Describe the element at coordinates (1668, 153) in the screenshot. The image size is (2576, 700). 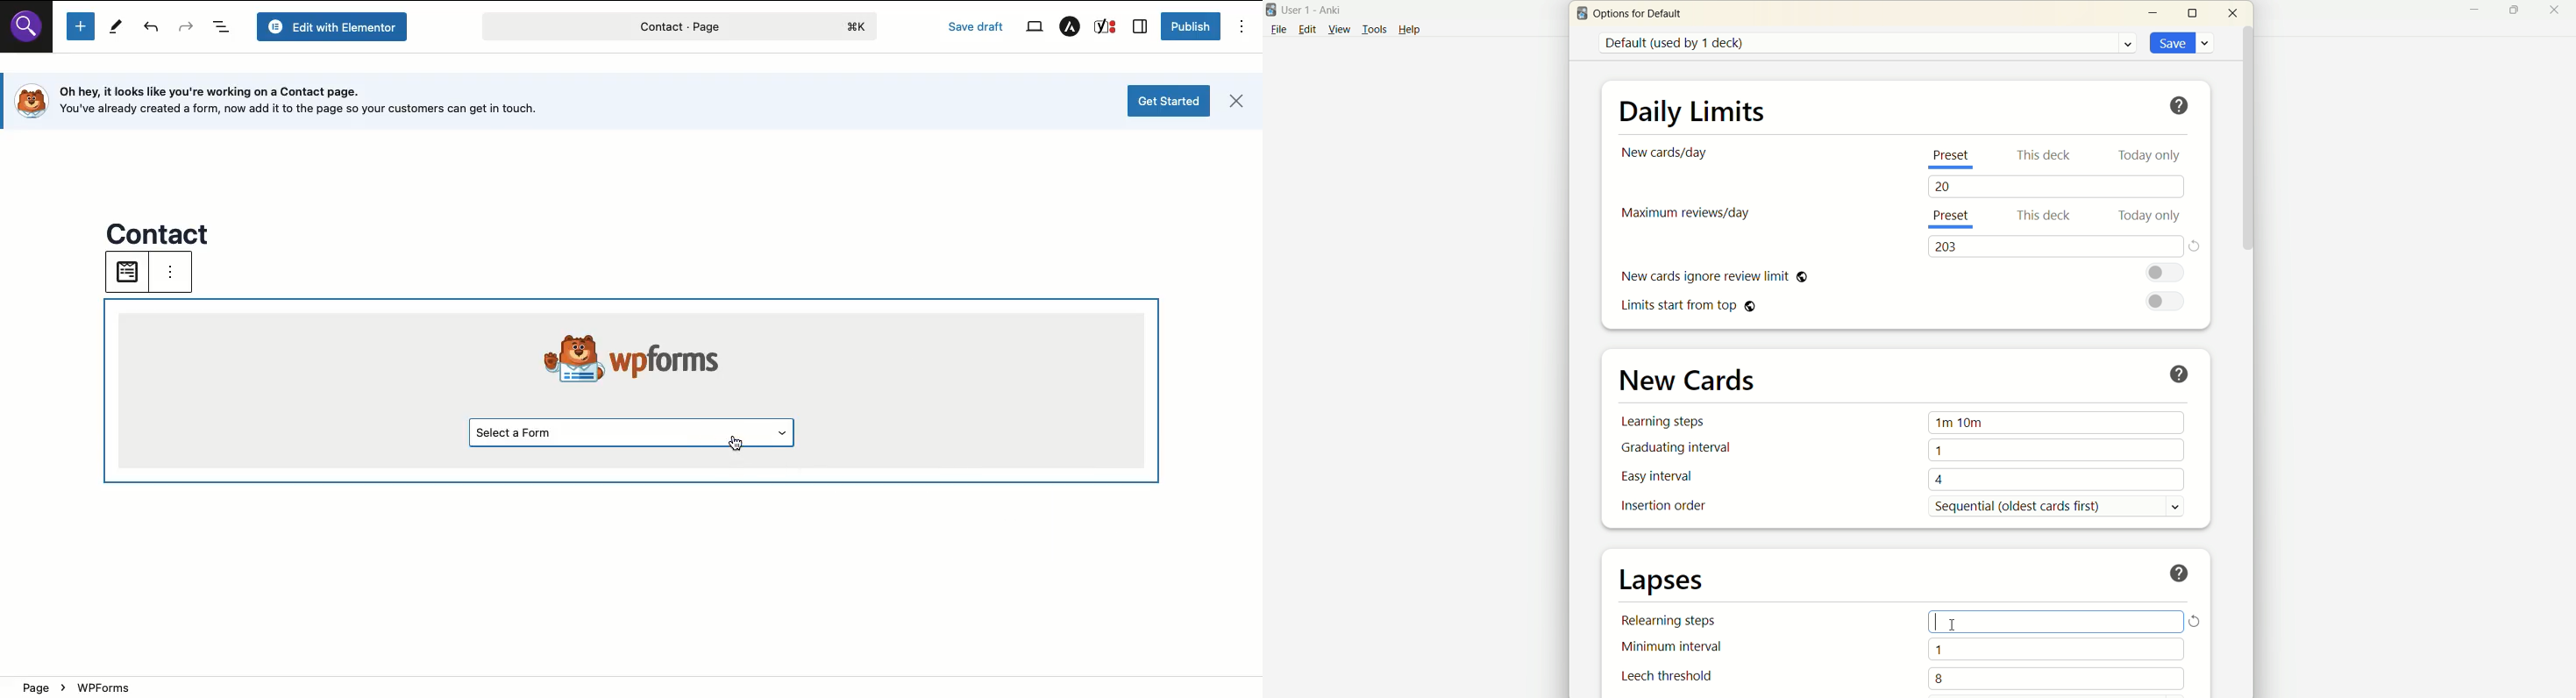
I see `new cards/day` at that location.